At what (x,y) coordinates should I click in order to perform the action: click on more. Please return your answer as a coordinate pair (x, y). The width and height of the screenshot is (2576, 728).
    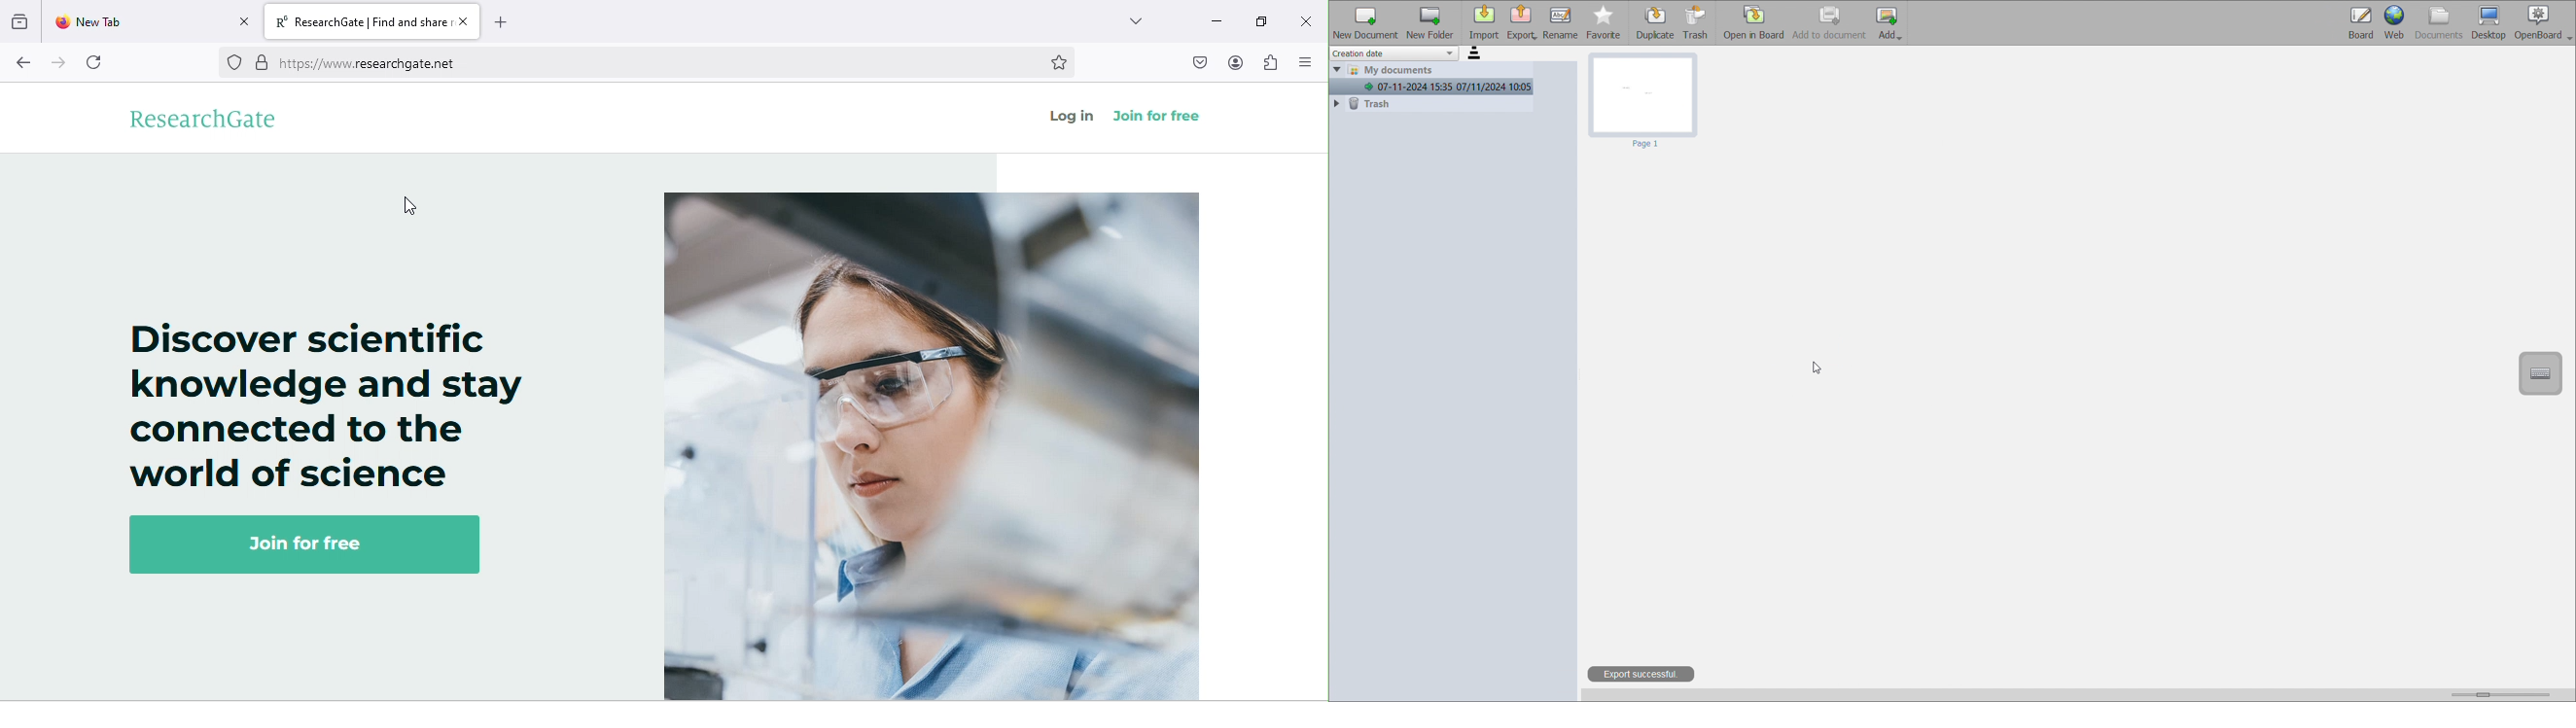
    Looking at the image, I should click on (1135, 23).